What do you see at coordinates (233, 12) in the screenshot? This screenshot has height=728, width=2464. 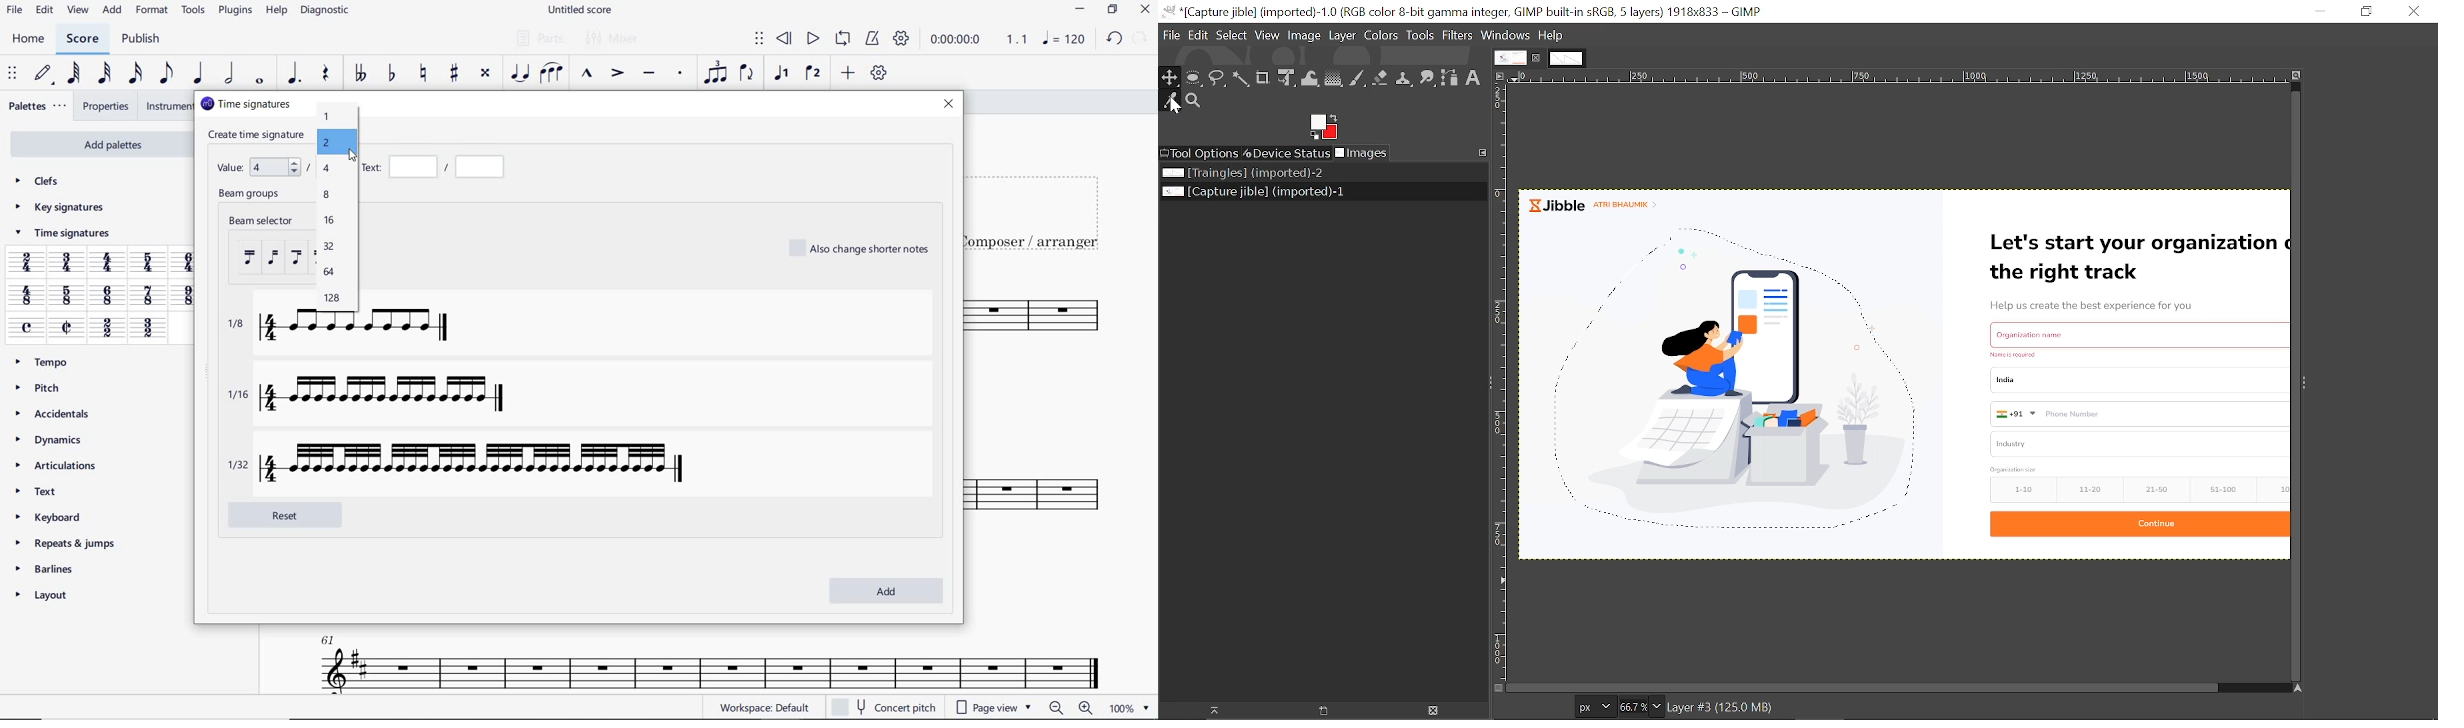 I see `PLUGINS` at bounding box center [233, 12].